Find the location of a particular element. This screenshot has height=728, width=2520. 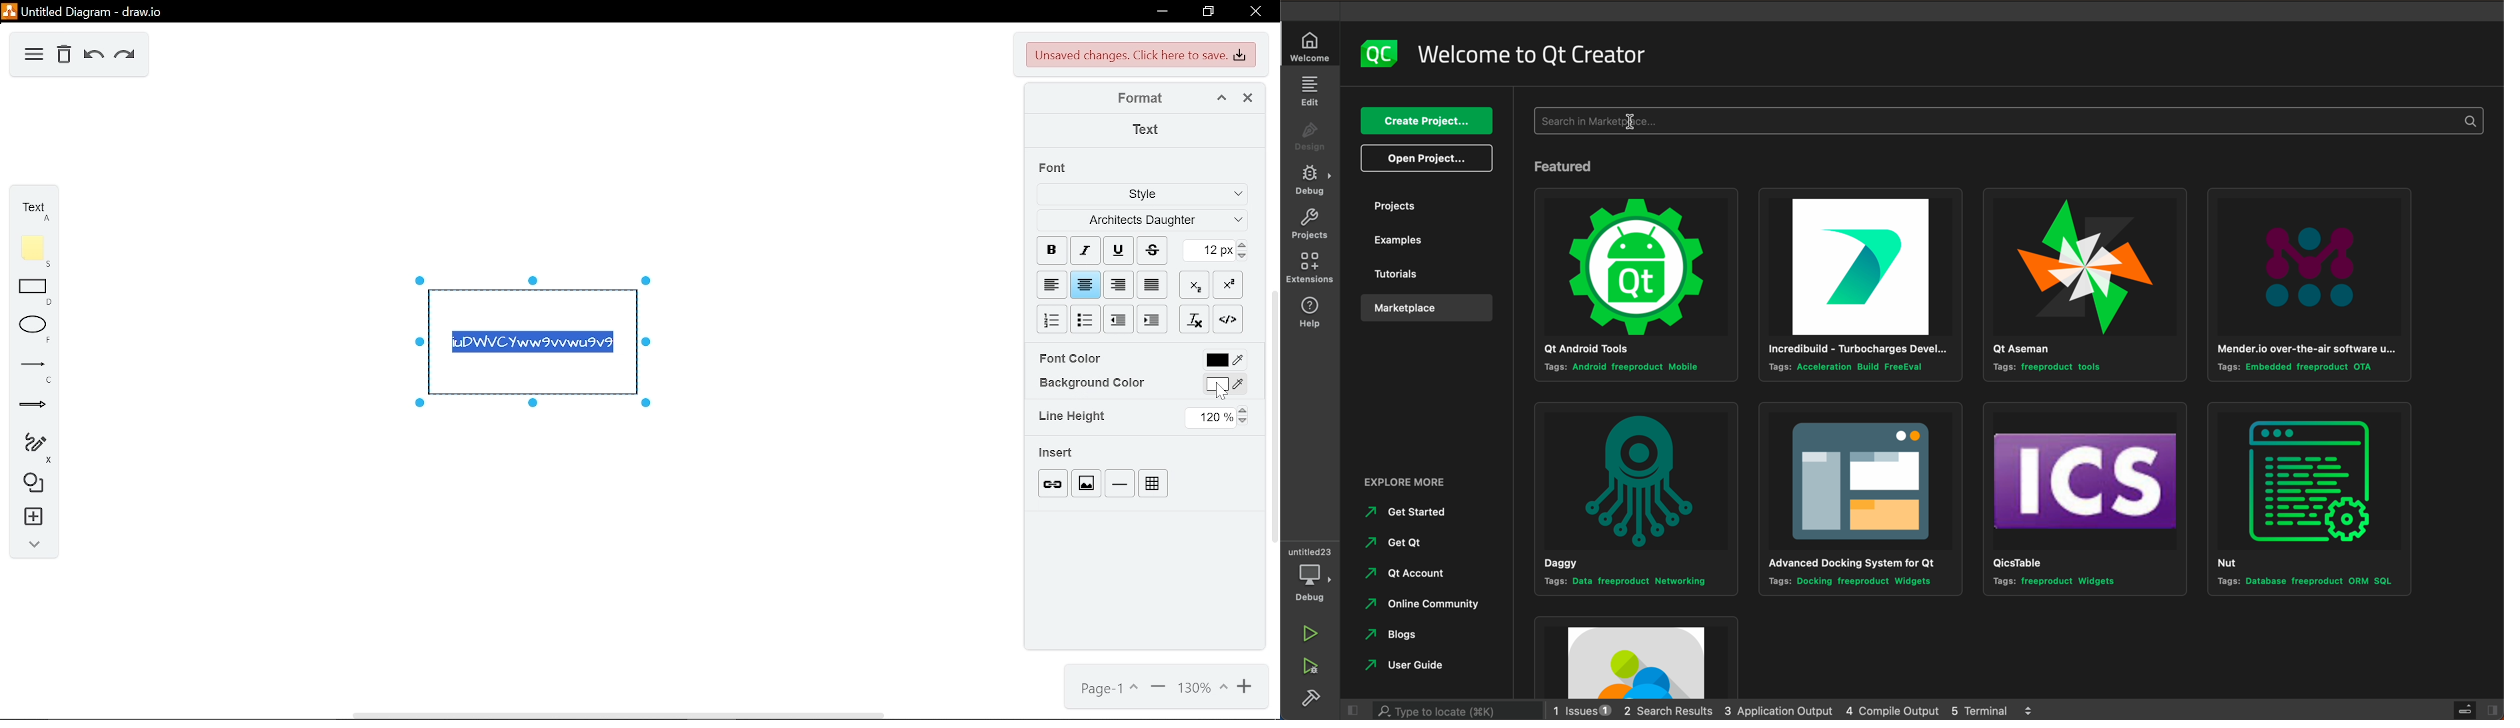

clear formatting is located at coordinates (1196, 319).